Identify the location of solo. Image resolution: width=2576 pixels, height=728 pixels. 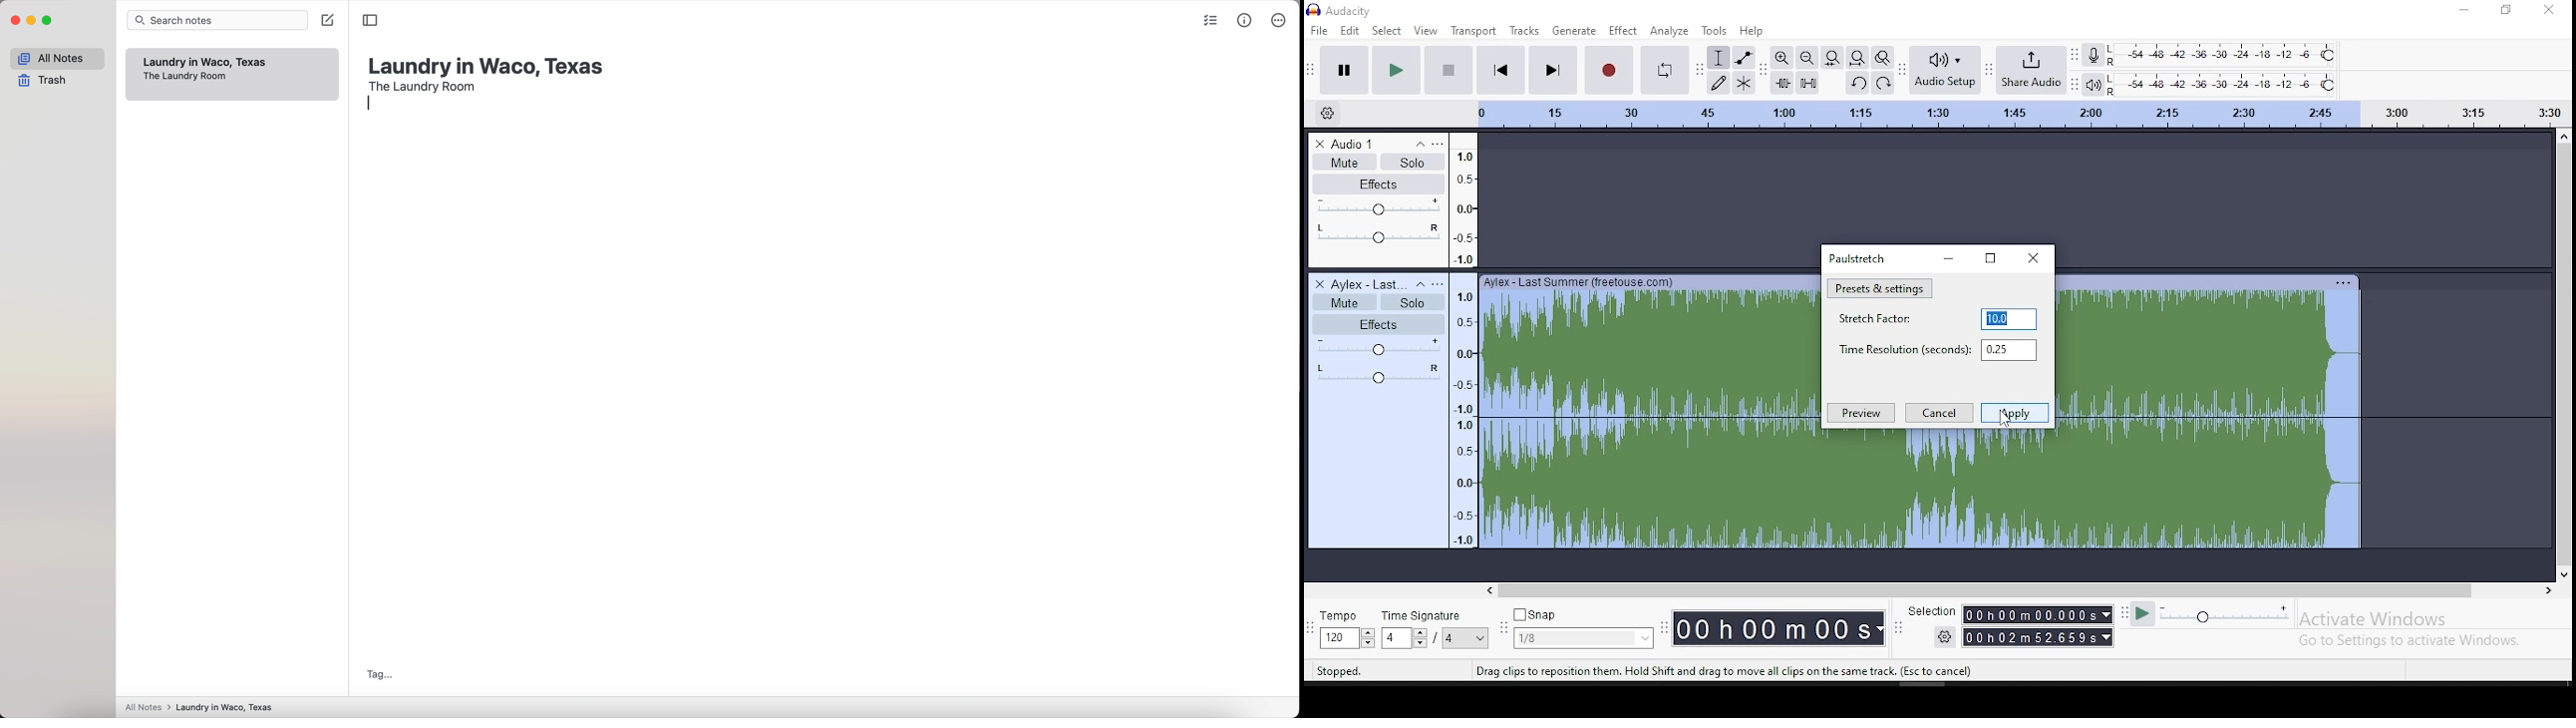
(1416, 163).